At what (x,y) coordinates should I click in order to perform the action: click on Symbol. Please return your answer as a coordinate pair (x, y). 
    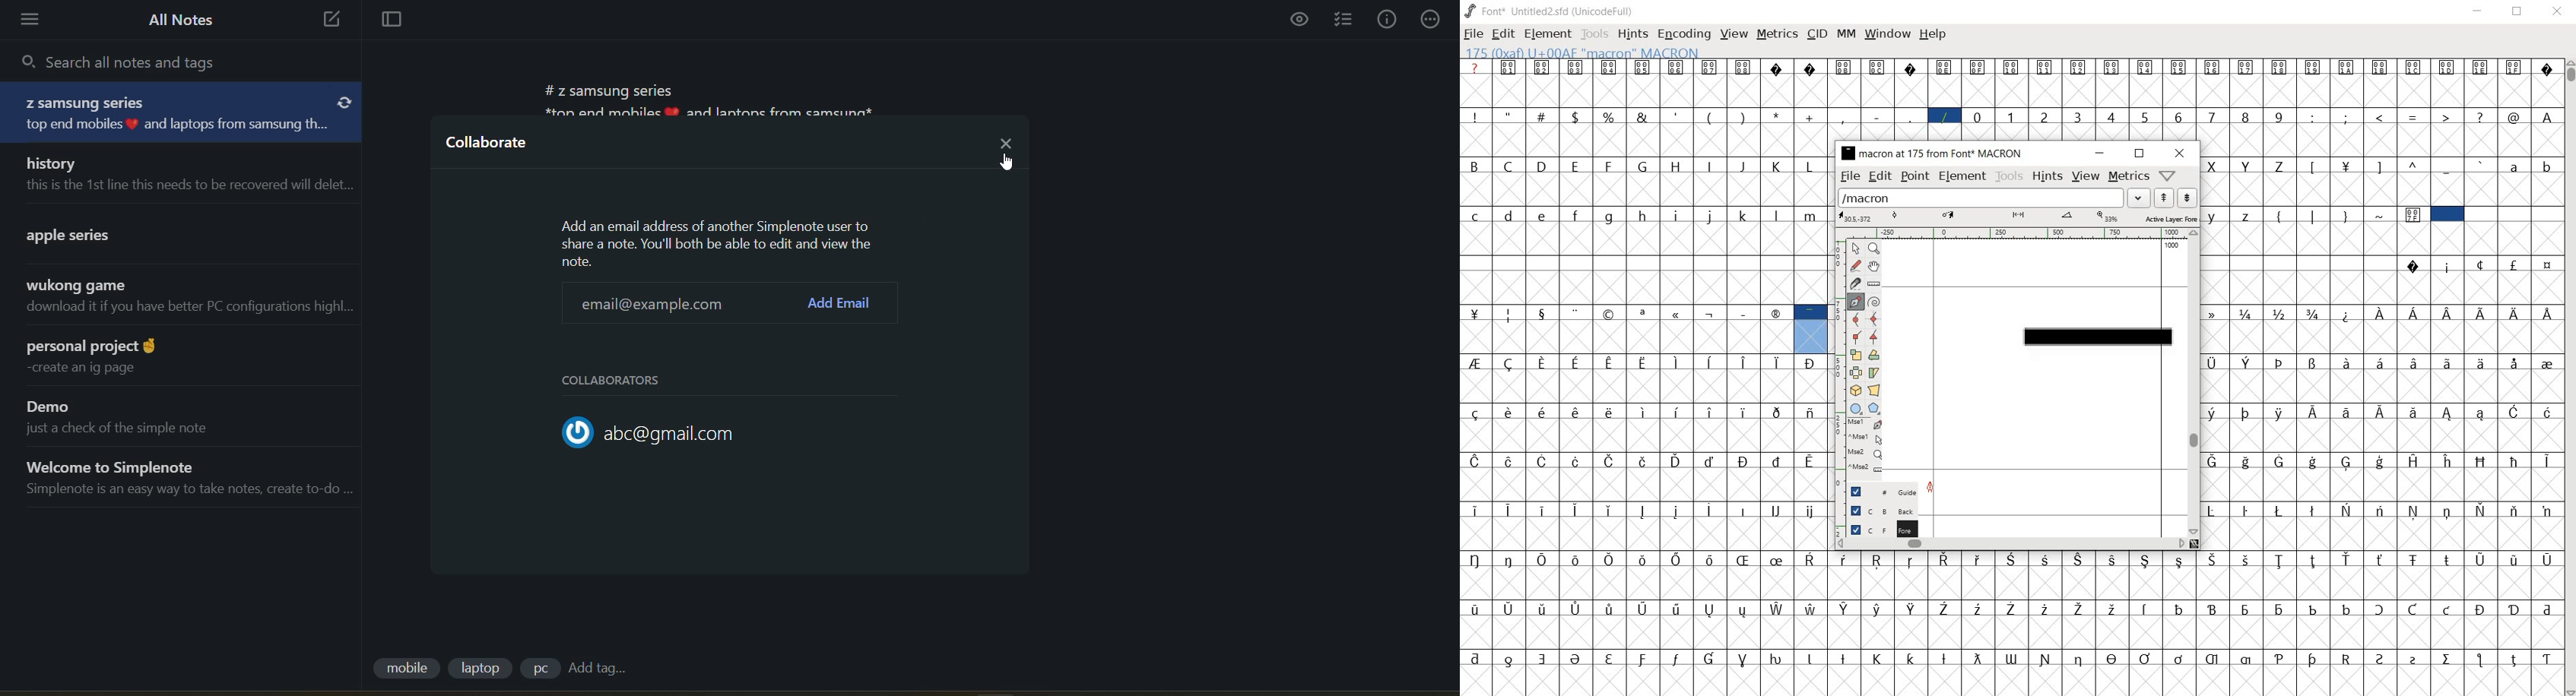
    Looking at the image, I should click on (2115, 559).